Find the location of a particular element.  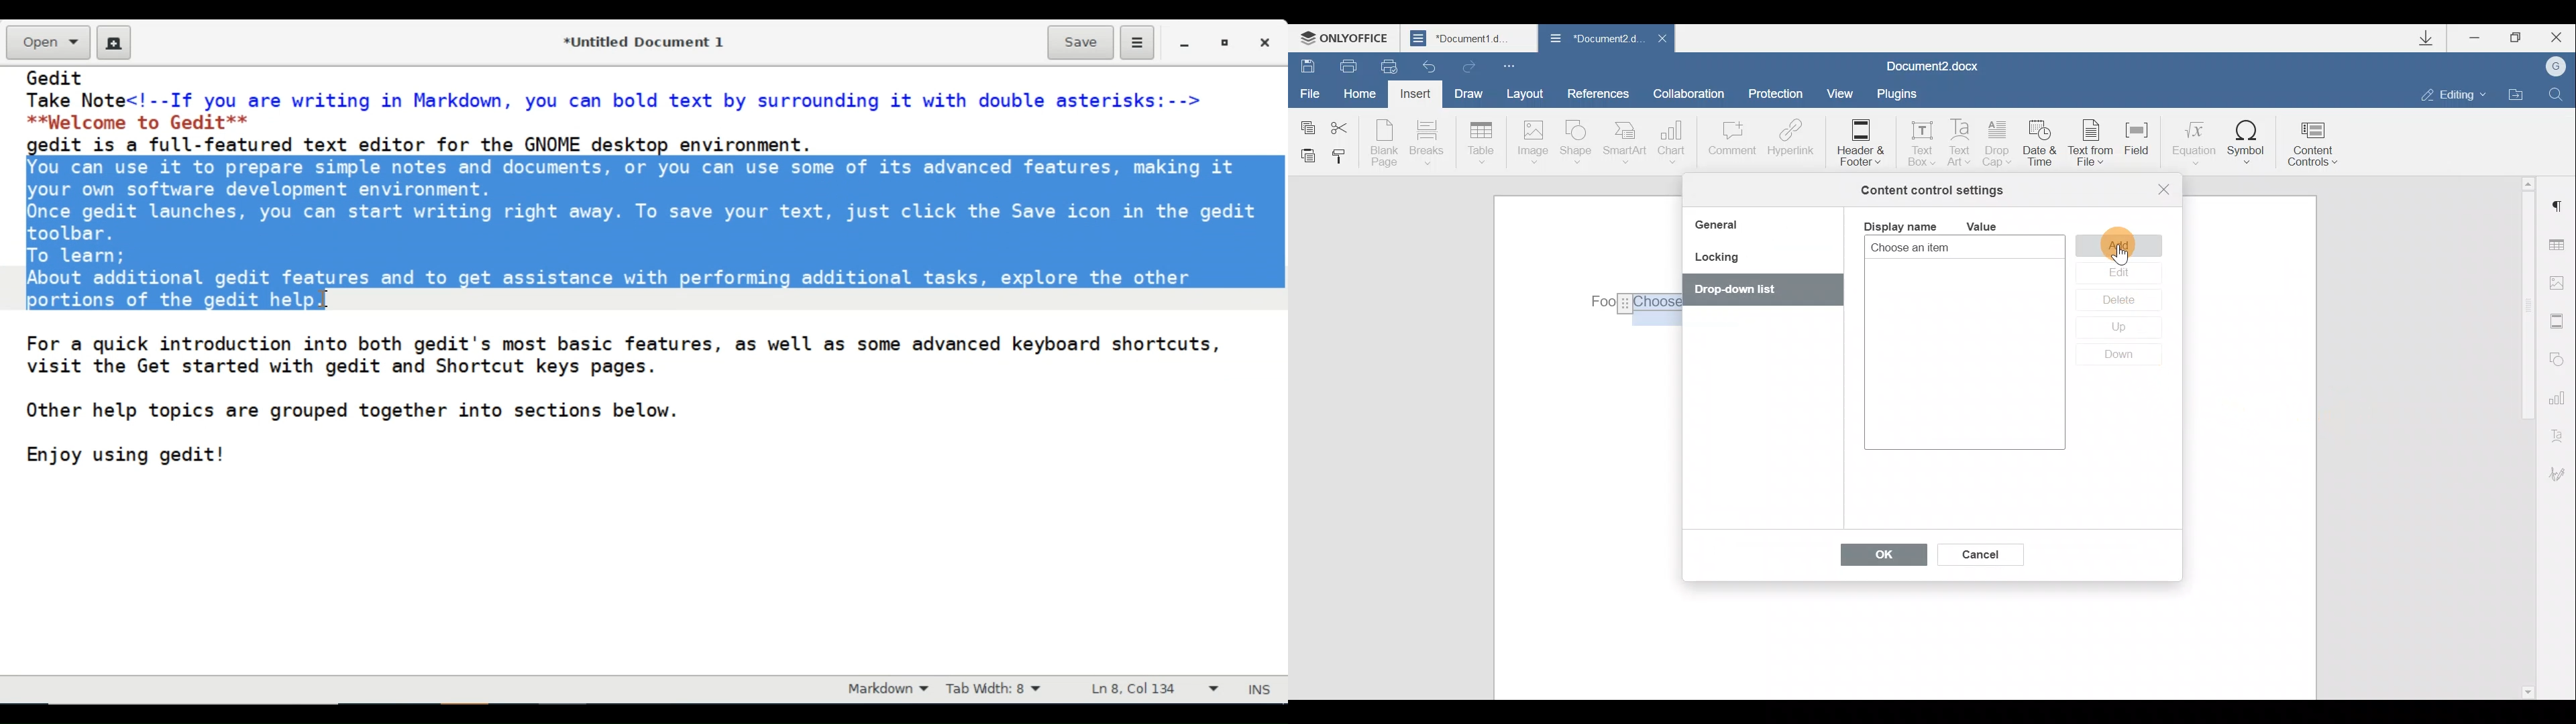

Insertion cursor is located at coordinates (325, 297).